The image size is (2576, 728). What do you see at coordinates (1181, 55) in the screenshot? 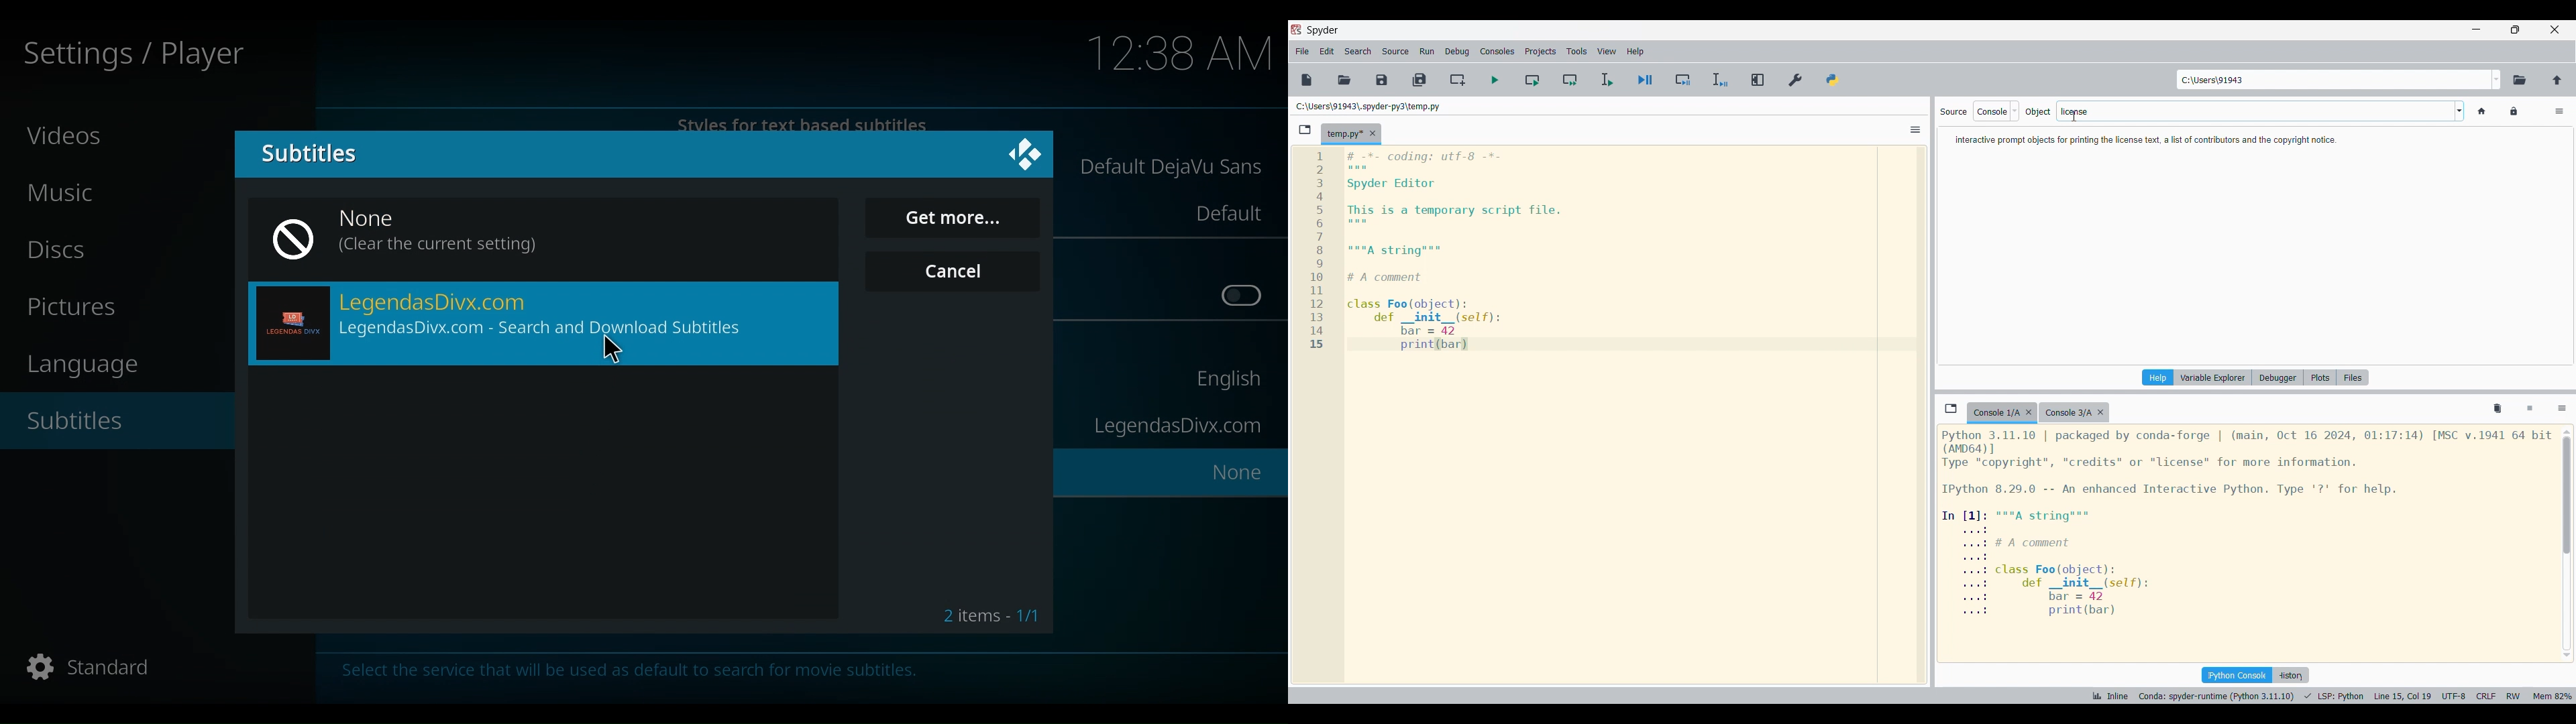
I see `time` at bounding box center [1181, 55].